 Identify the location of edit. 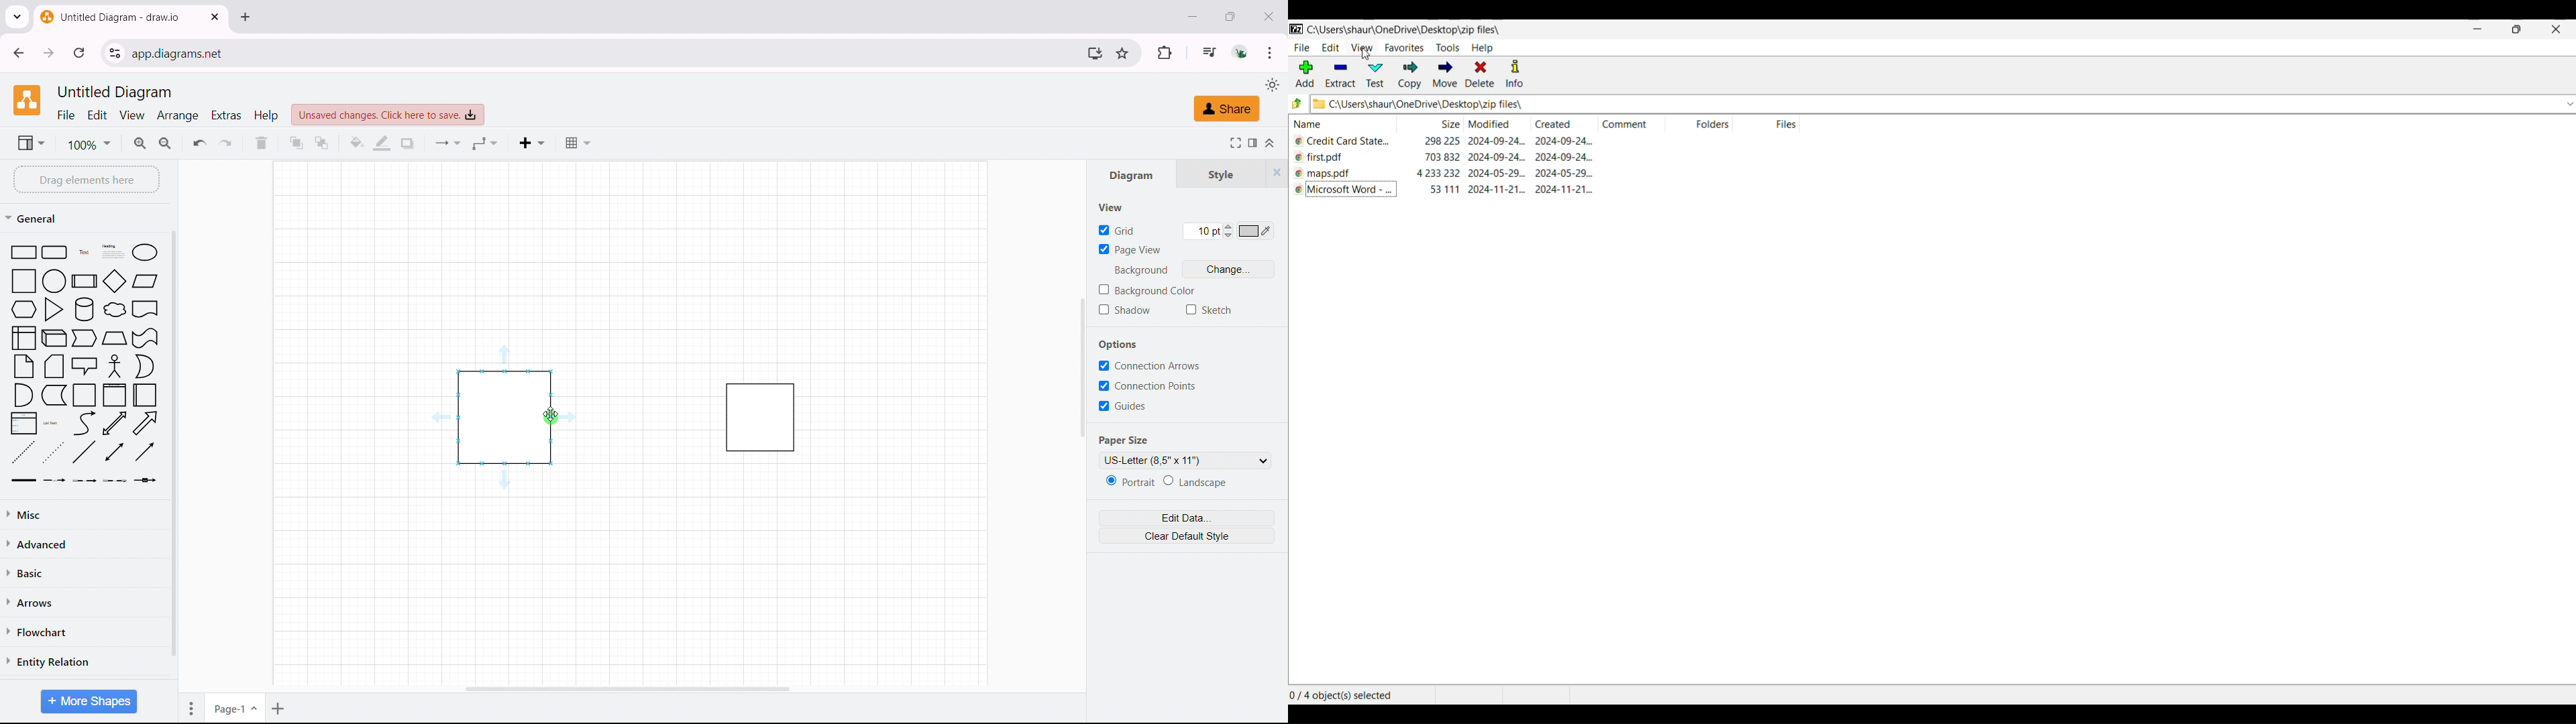
(98, 115).